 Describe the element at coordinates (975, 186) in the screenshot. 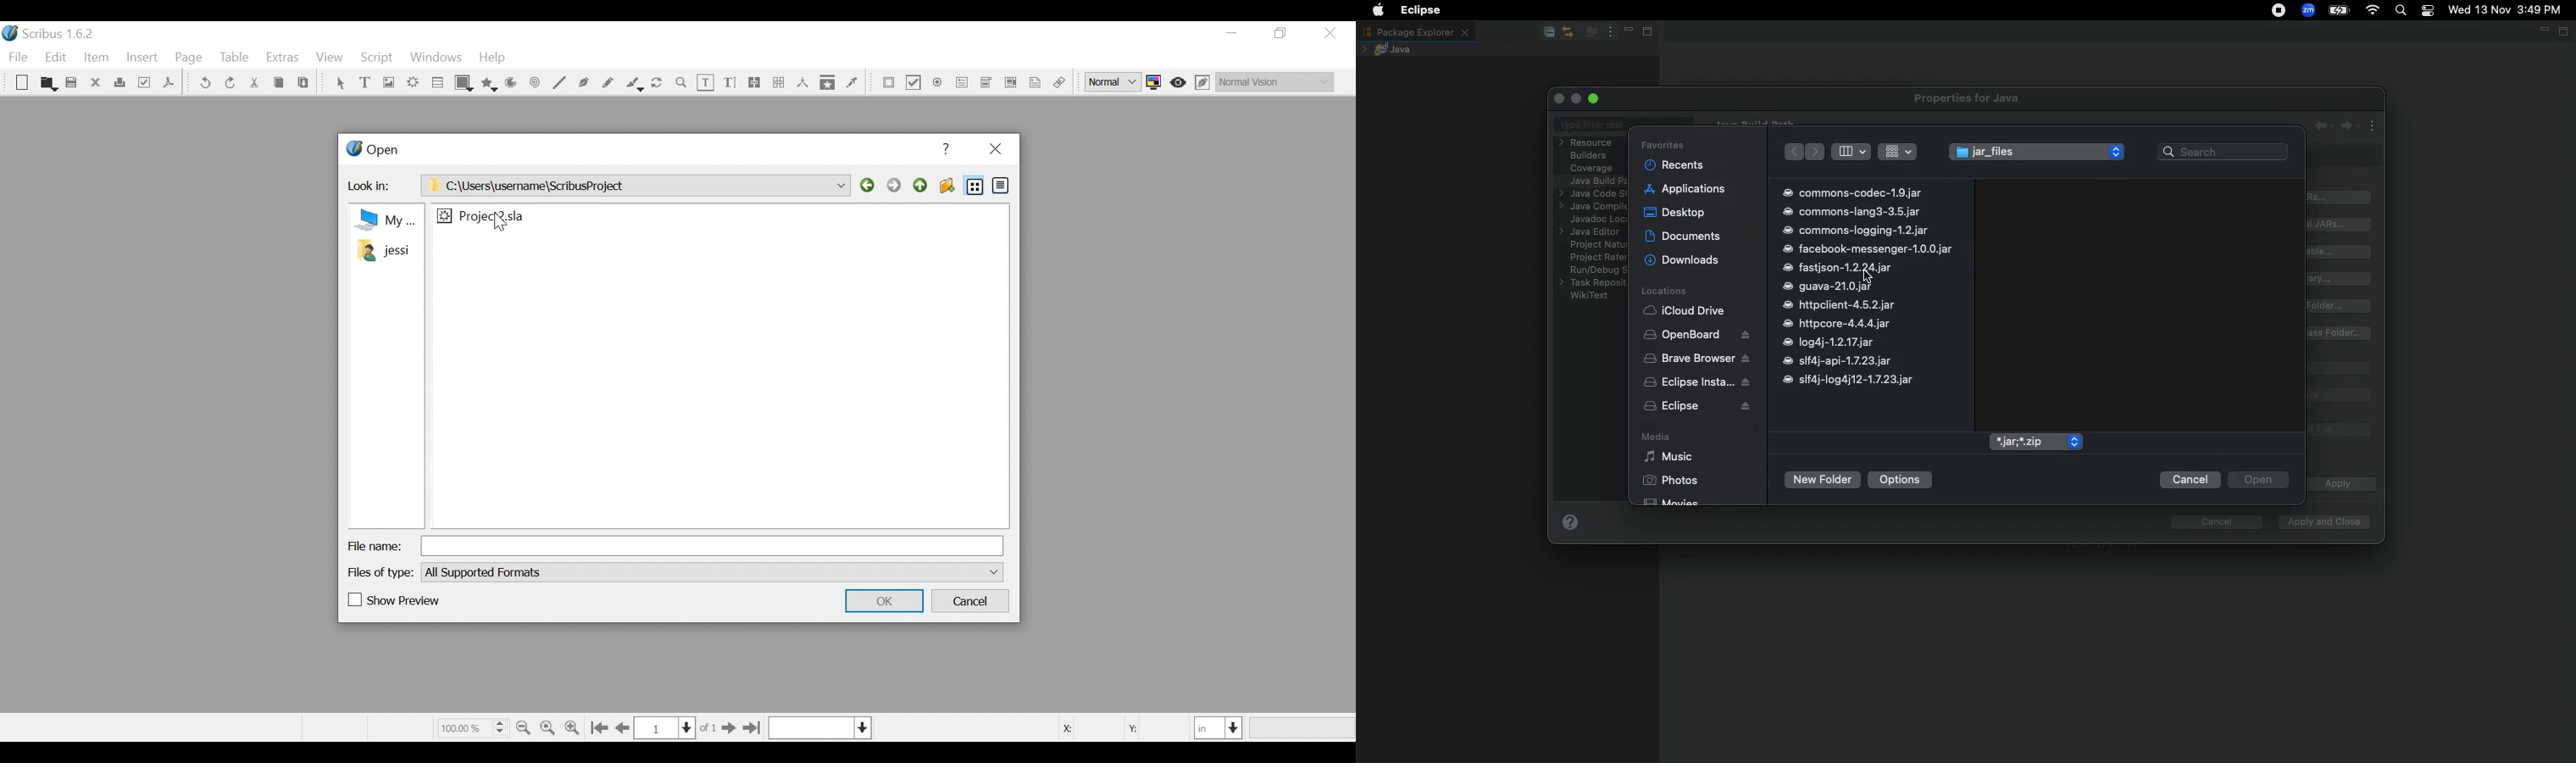

I see `List View` at that location.